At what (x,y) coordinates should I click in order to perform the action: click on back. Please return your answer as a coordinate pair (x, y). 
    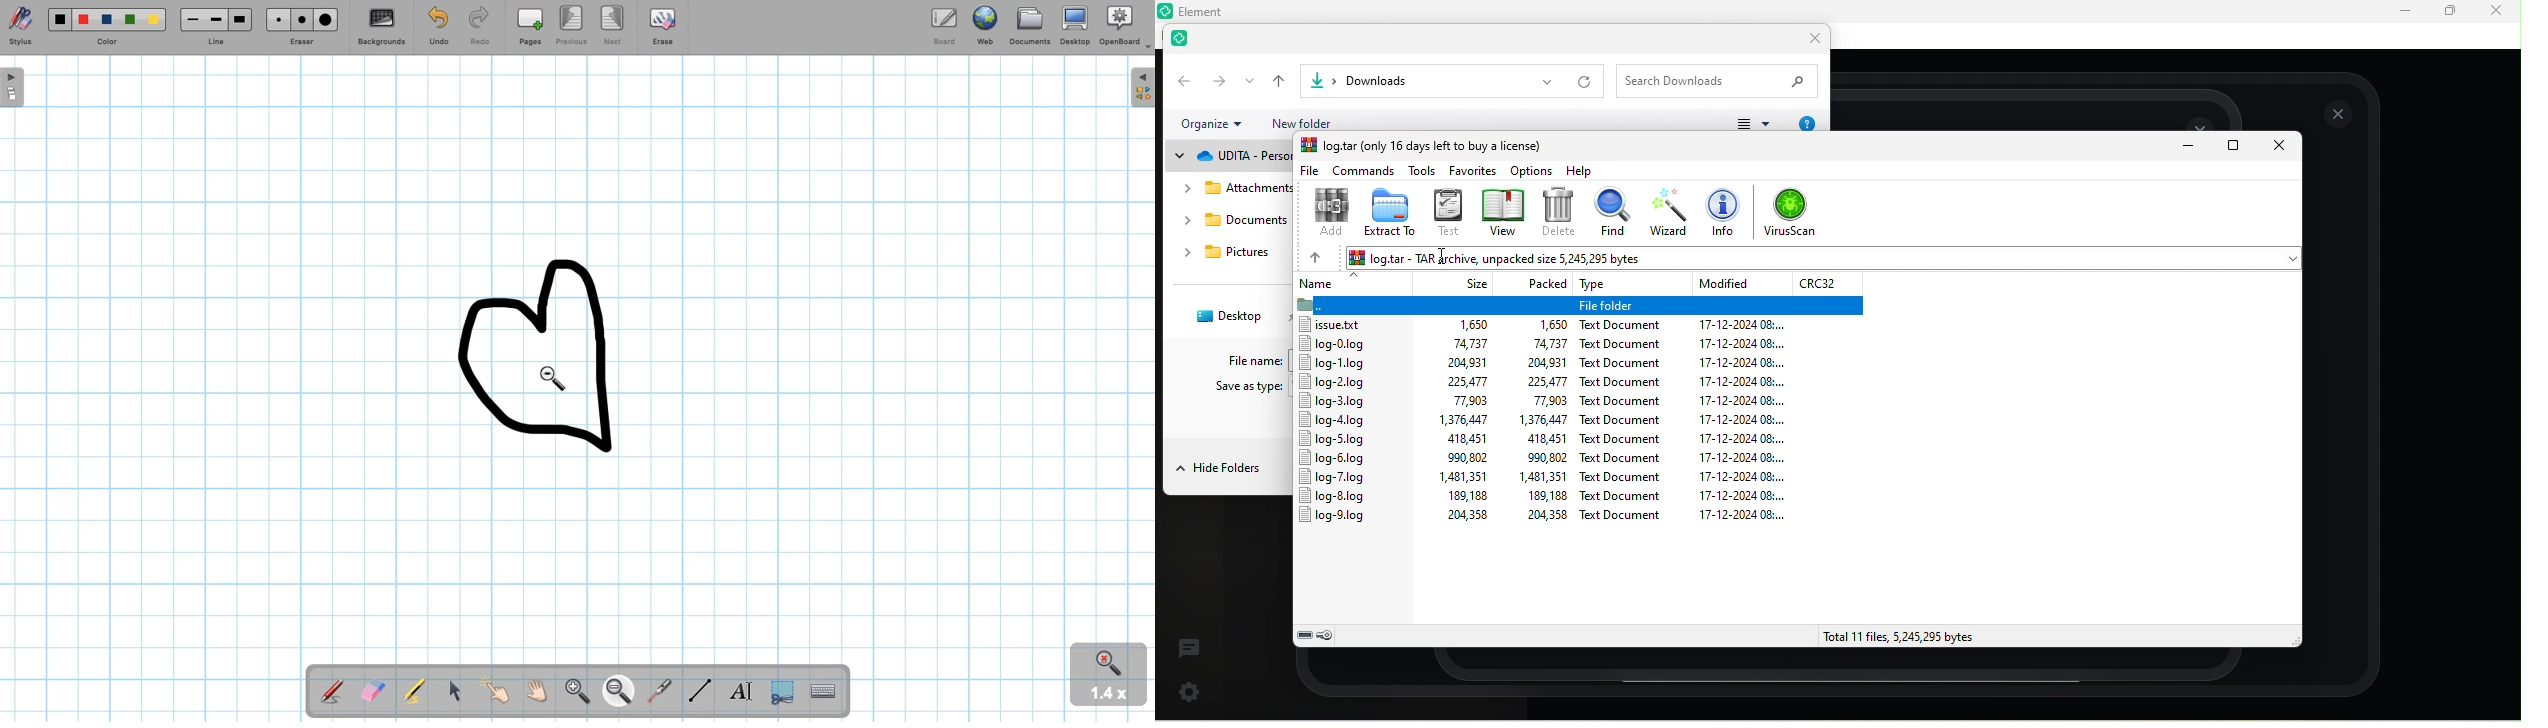
    Looking at the image, I should click on (1182, 80).